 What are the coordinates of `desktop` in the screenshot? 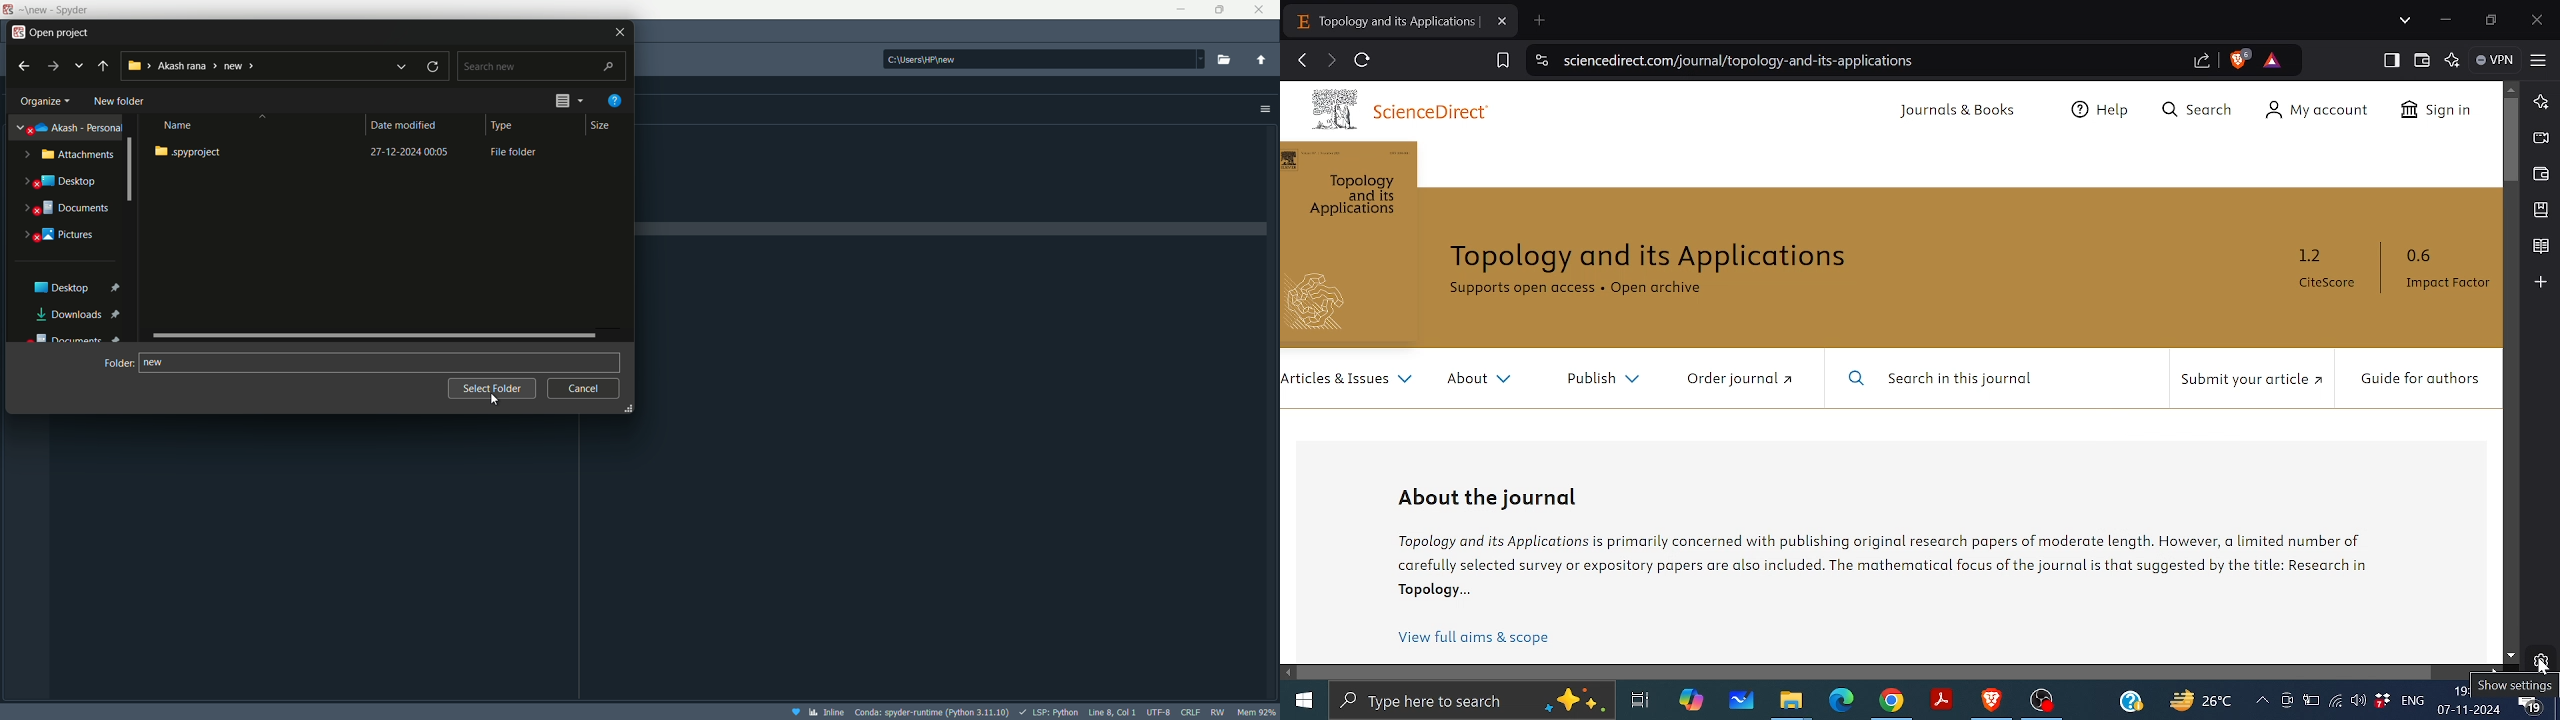 It's located at (74, 287).